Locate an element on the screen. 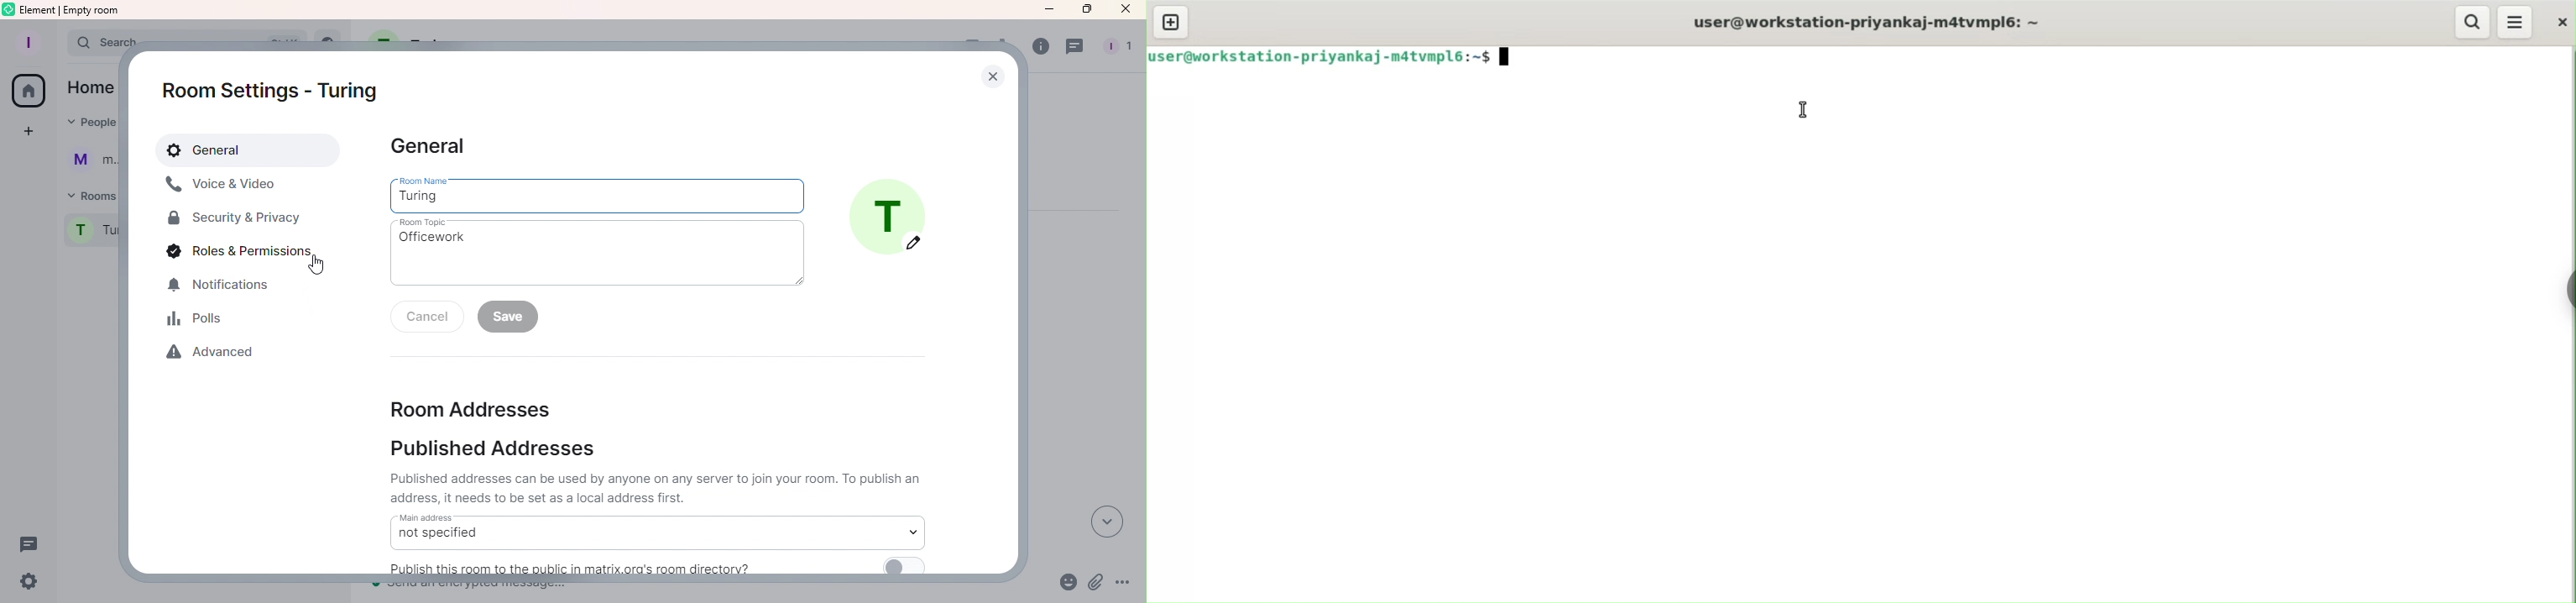  Room info is located at coordinates (1037, 50).